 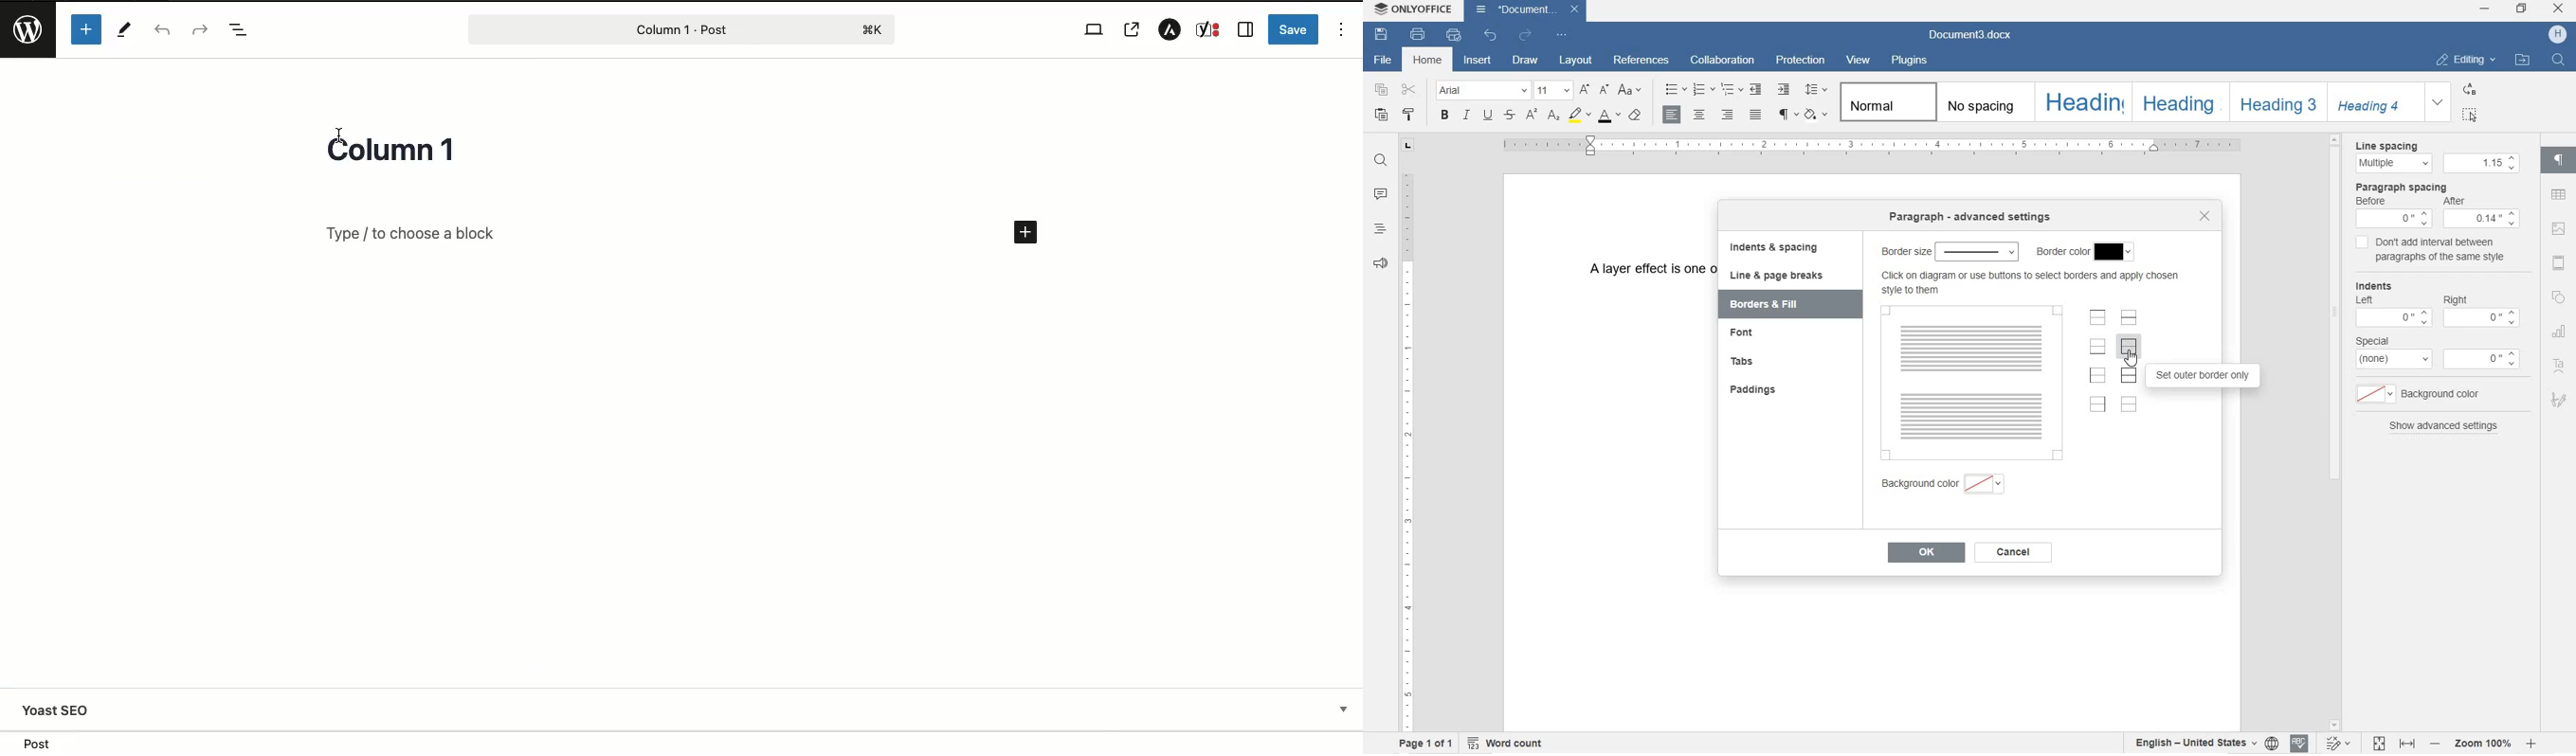 I want to click on HP, so click(x=2556, y=35).